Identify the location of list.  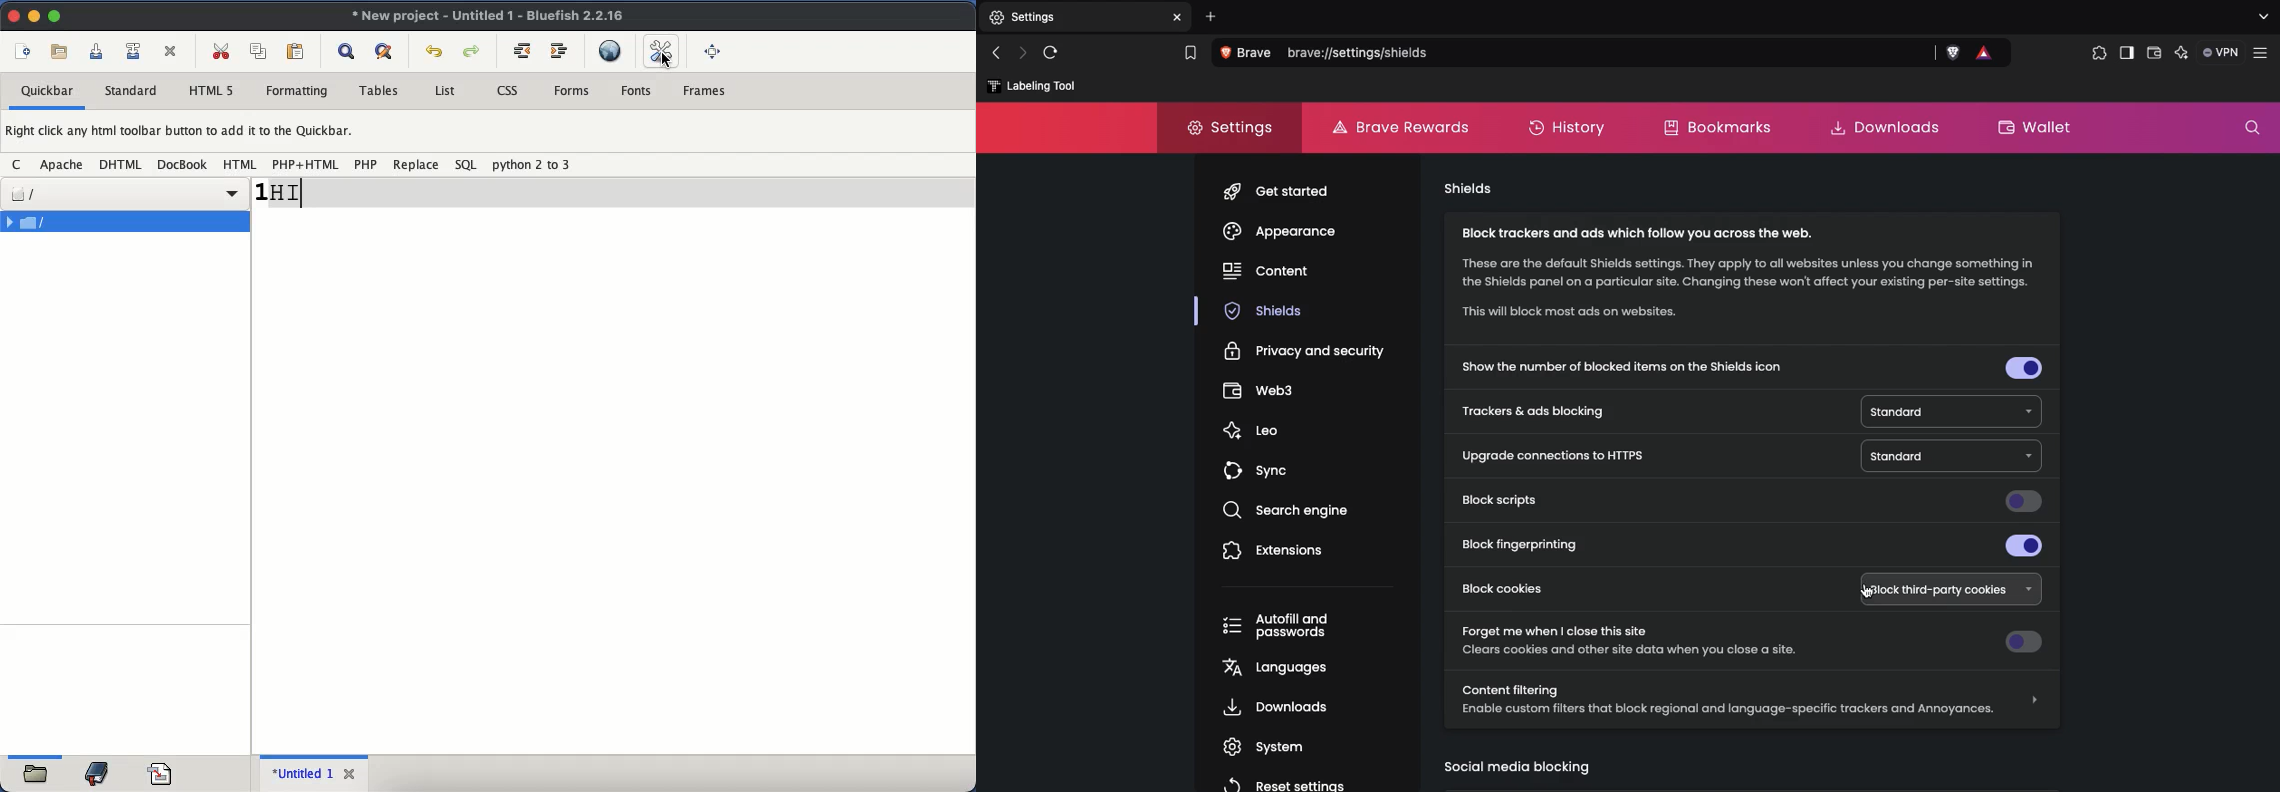
(447, 90).